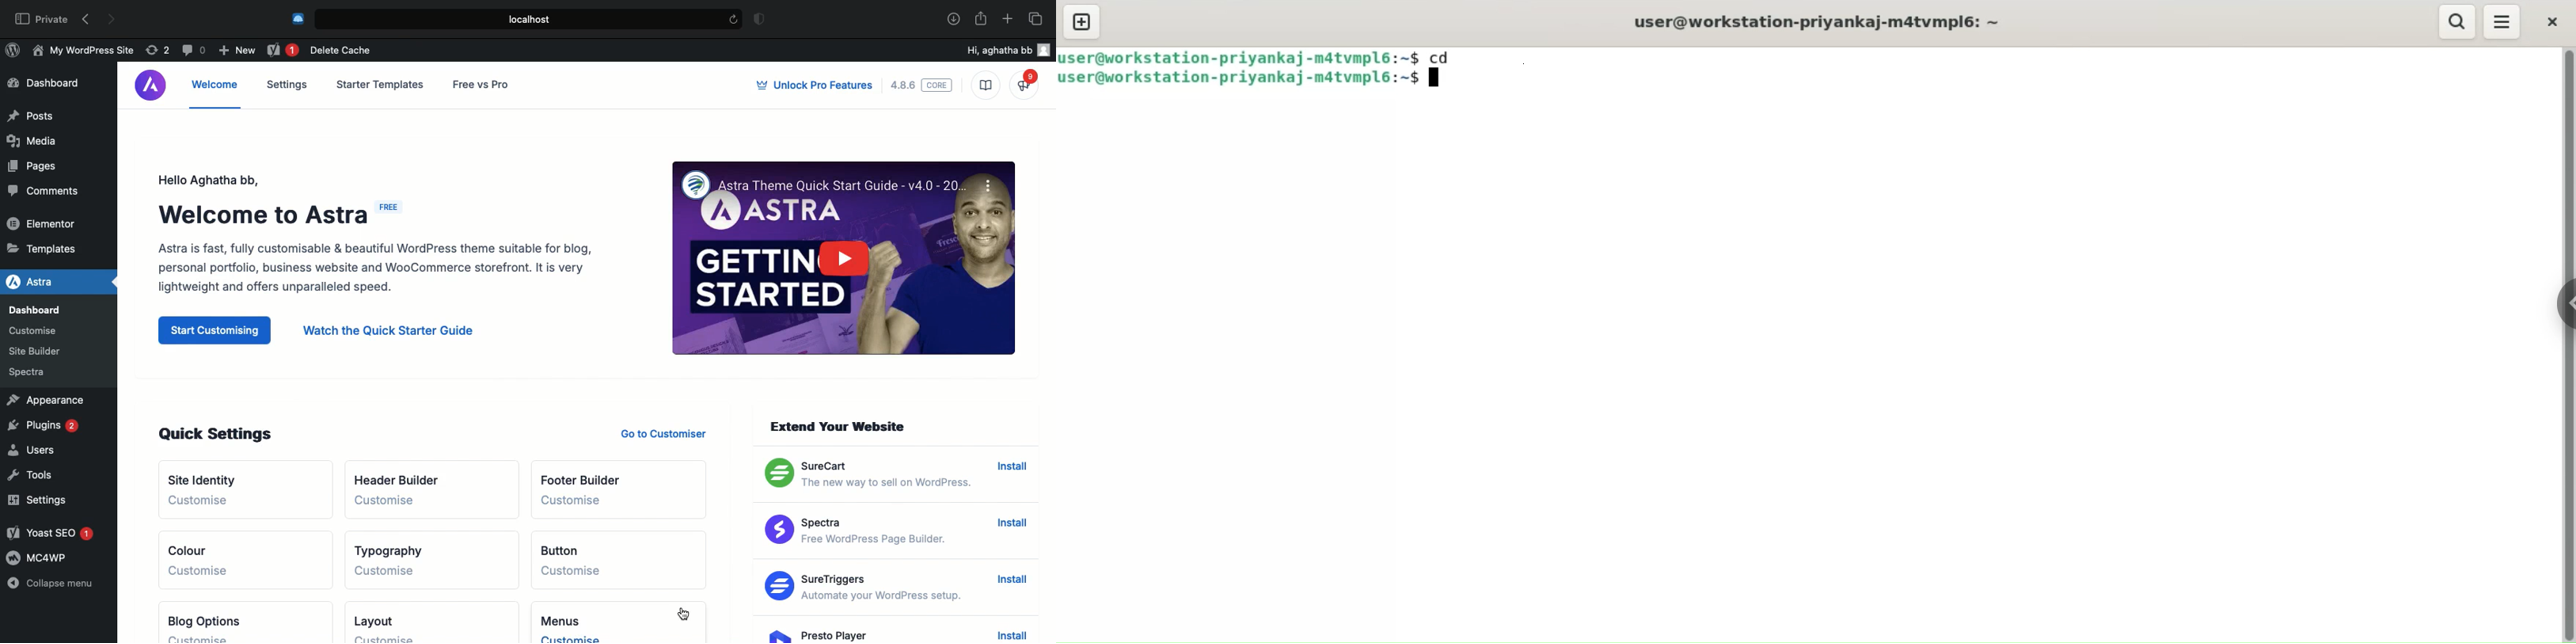  Describe the element at coordinates (530, 18) in the screenshot. I see `Local.host` at that location.